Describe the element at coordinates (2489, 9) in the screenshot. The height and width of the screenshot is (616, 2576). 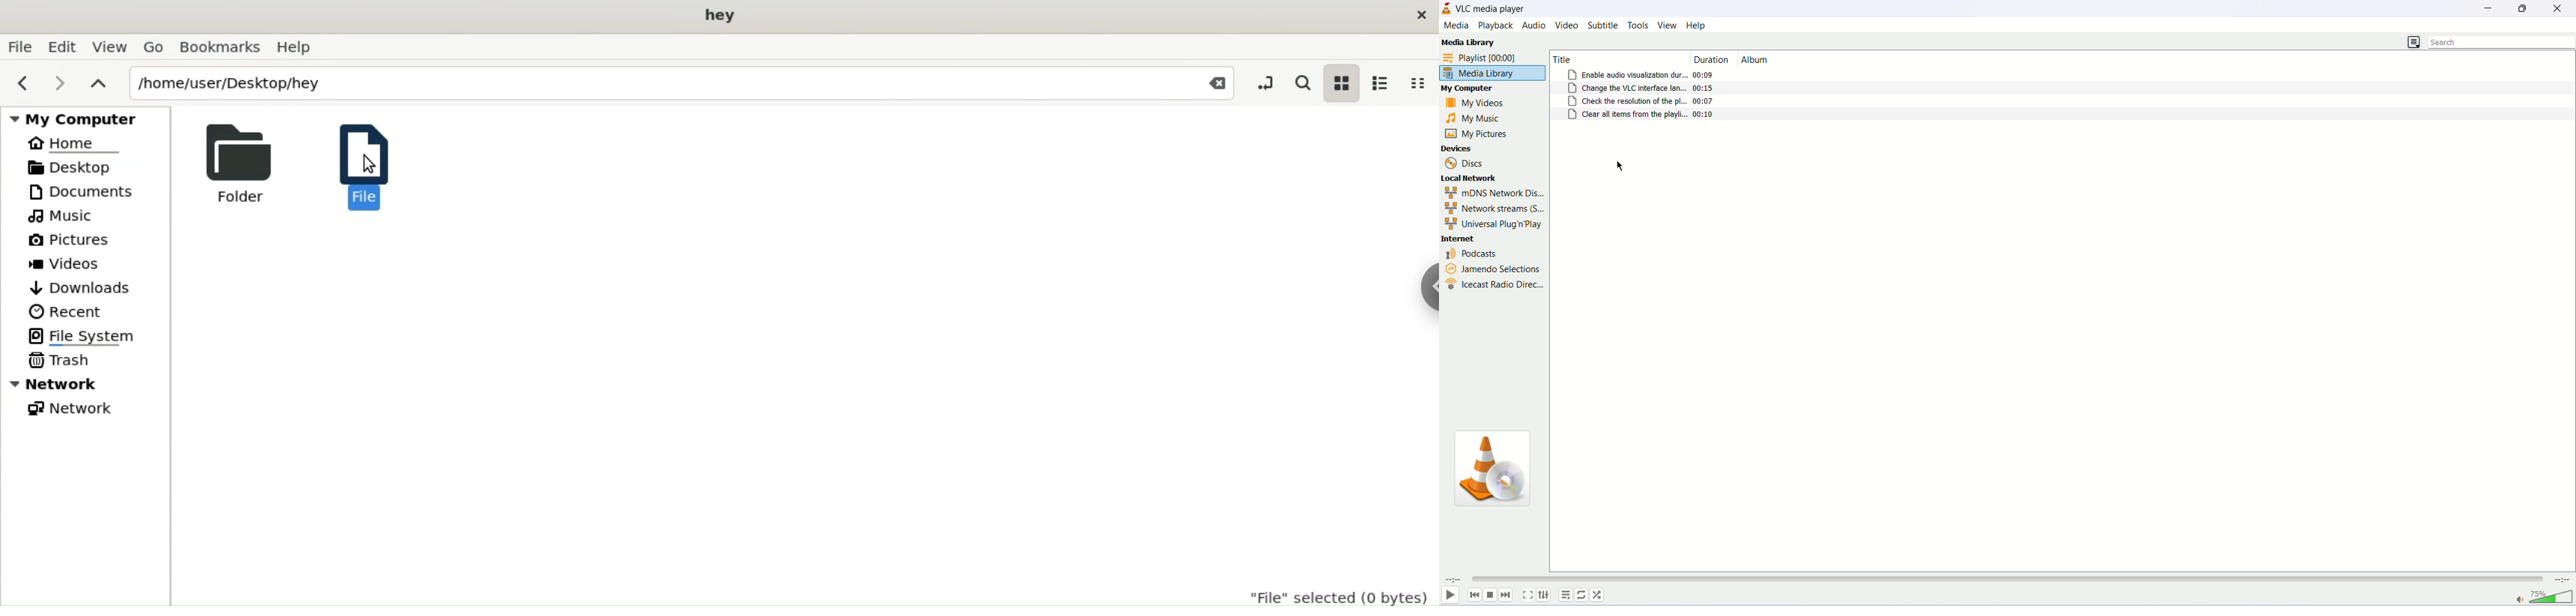
I see `minimize` at that location.